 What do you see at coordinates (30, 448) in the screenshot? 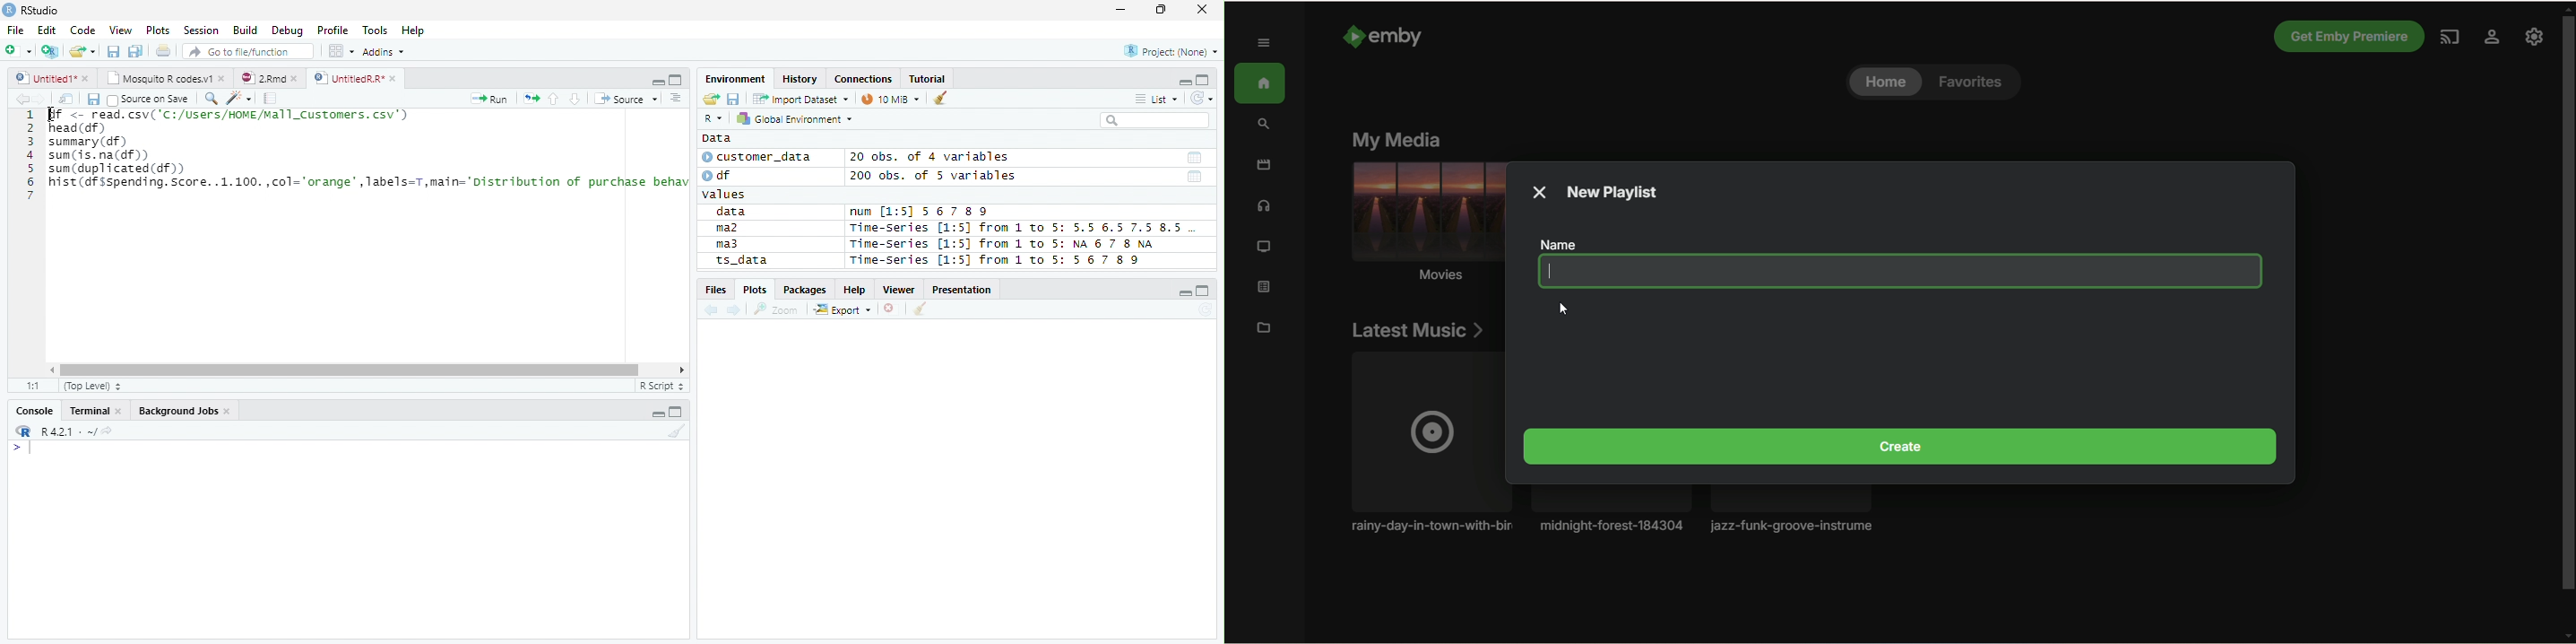
I see `Typing indicator` at bounding box center [30, 448].